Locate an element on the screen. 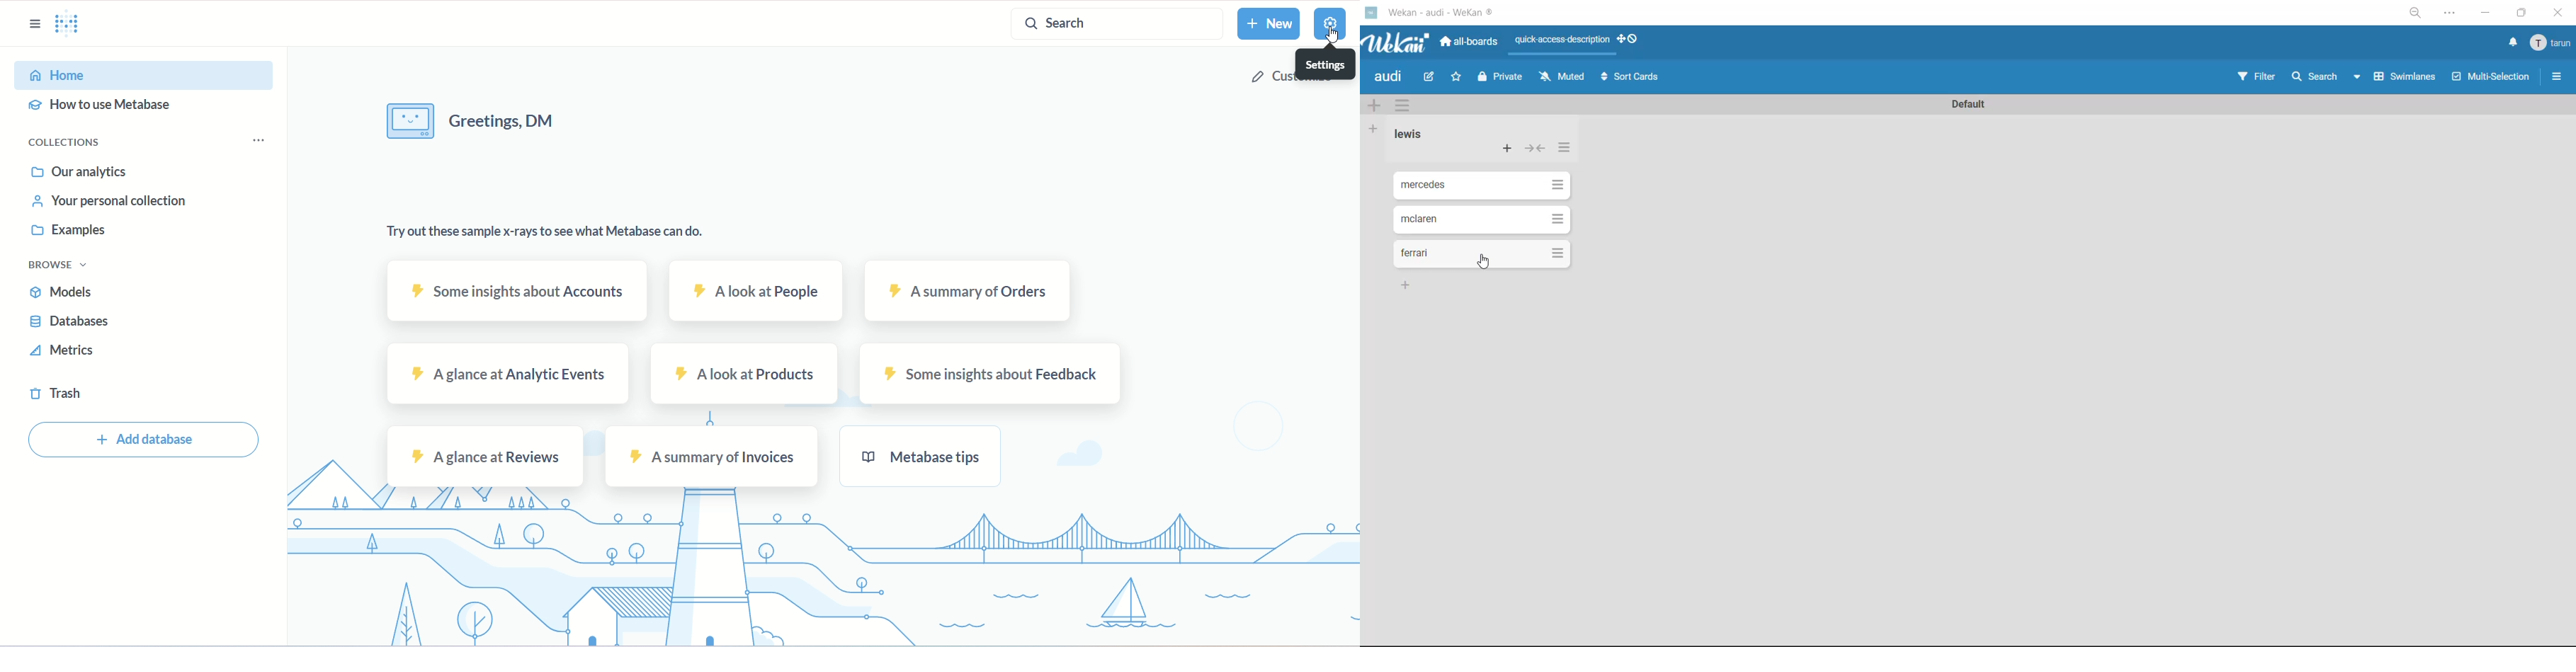  quick access description is located at coordinates (1560, 44).